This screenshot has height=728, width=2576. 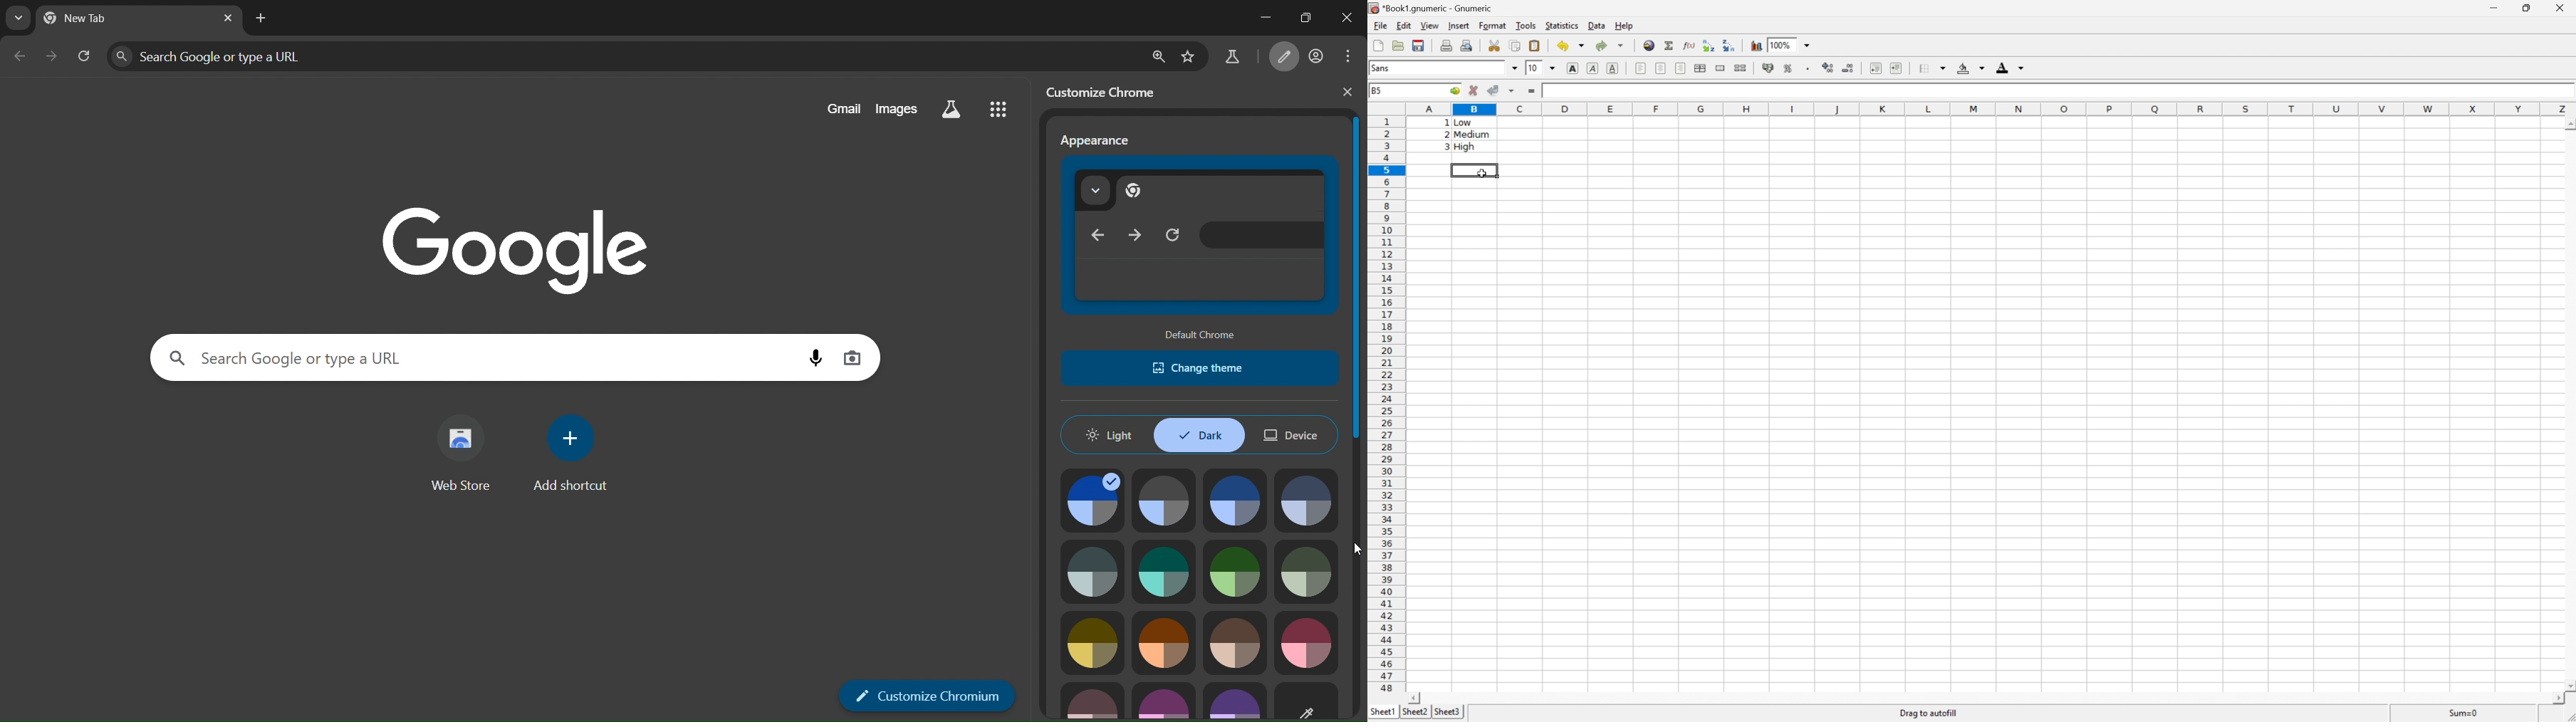 What do you see at coordinates (1448, 123) in the screenshot?
I see `1` at bounding box center [1448, 123].